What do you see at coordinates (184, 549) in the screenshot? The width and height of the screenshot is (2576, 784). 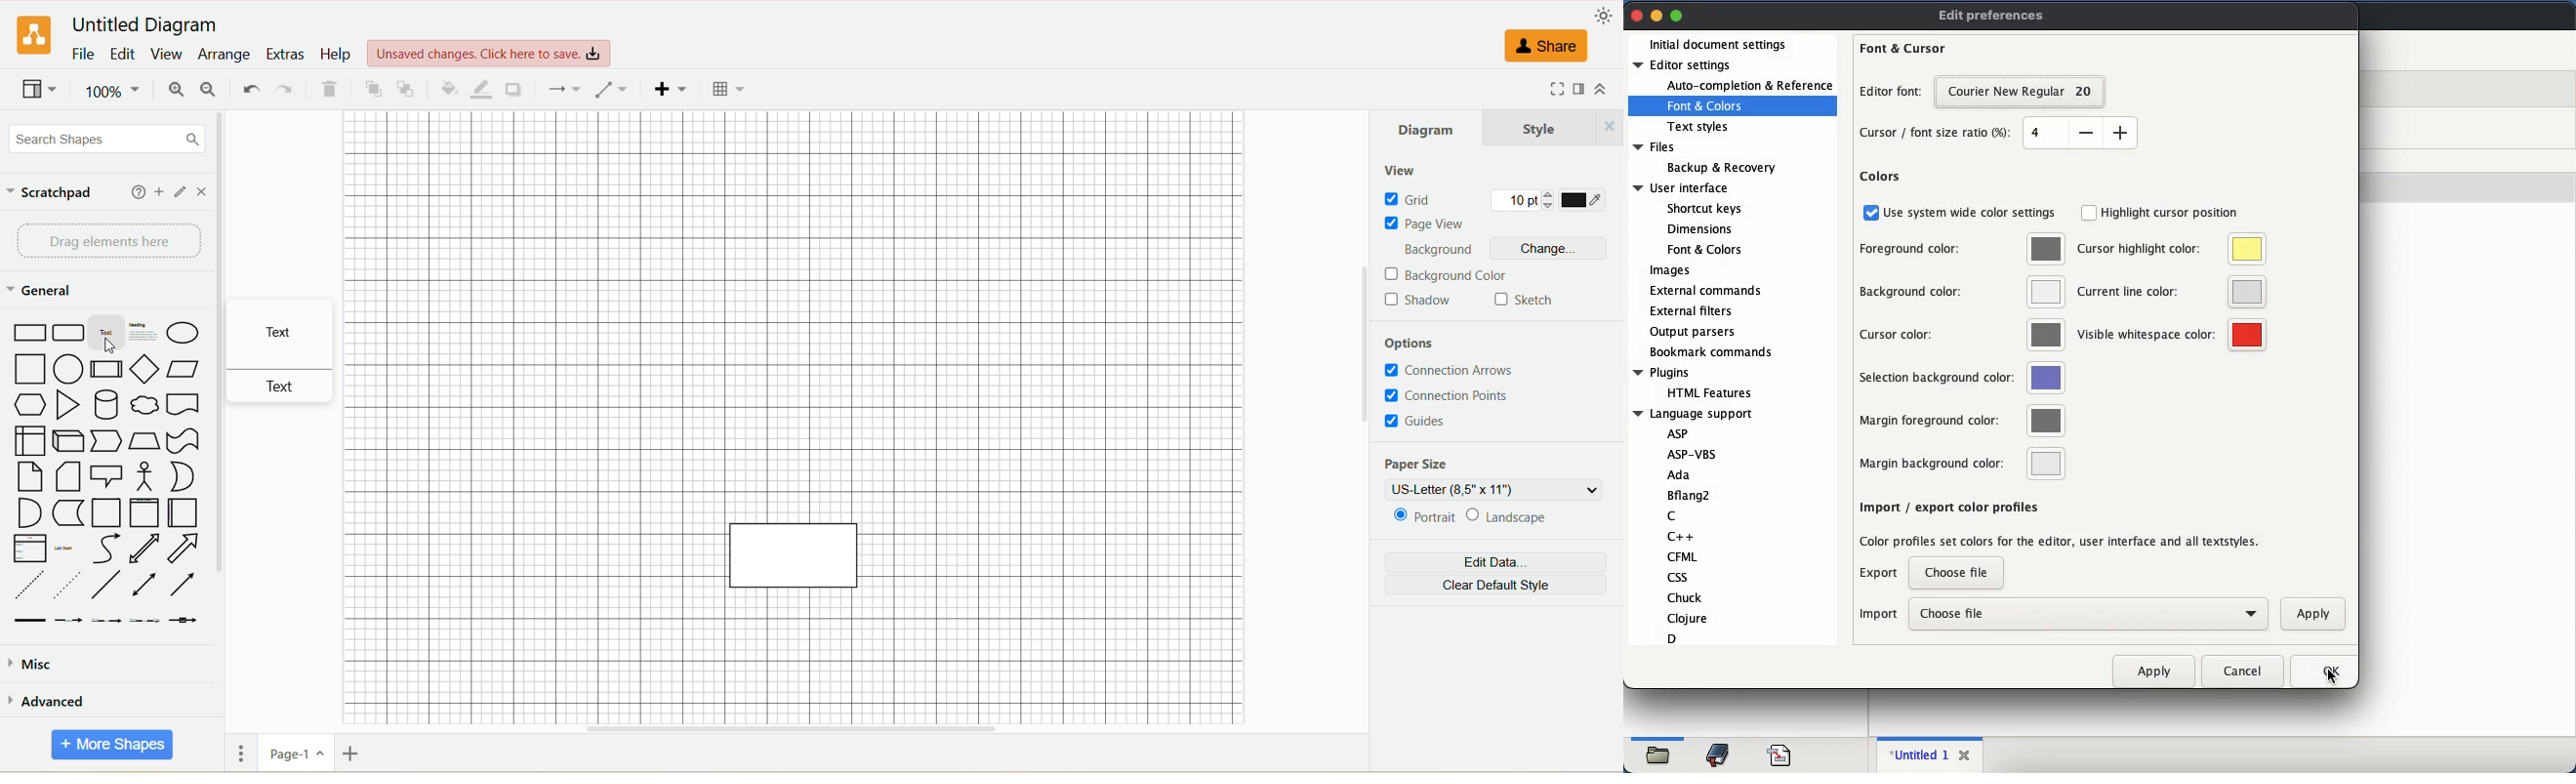 I see `arrow` at bounding box center [184, 549].